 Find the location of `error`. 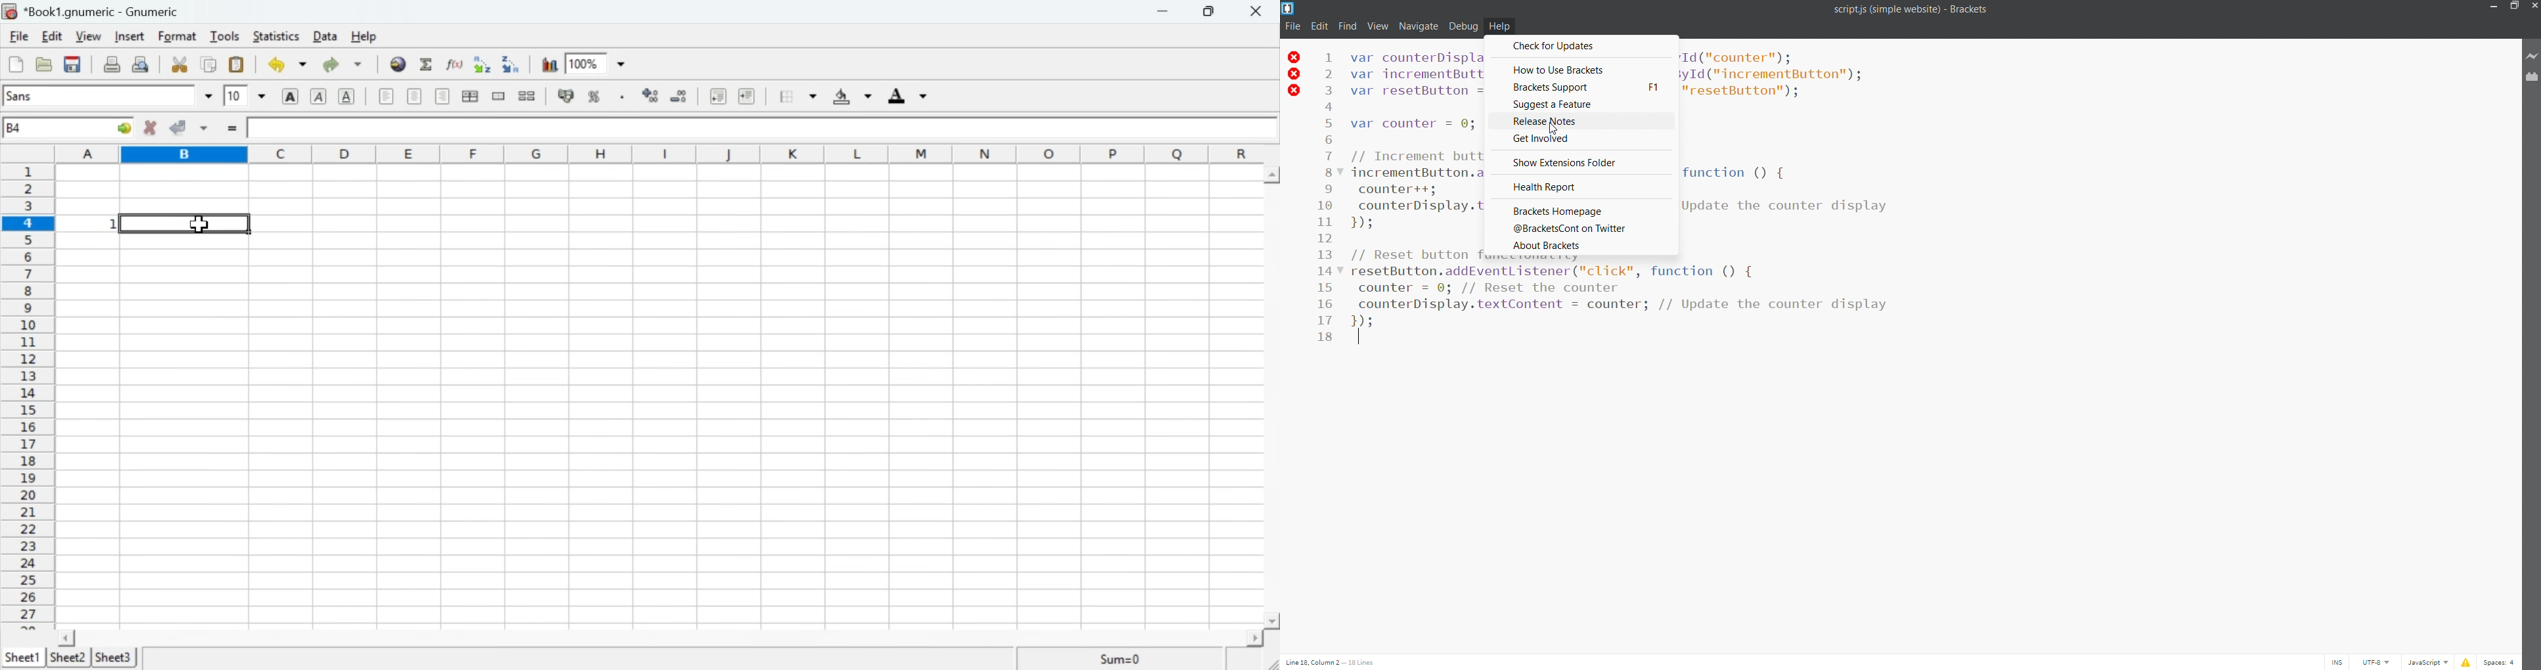

error is located at coordinates (2465, 661).